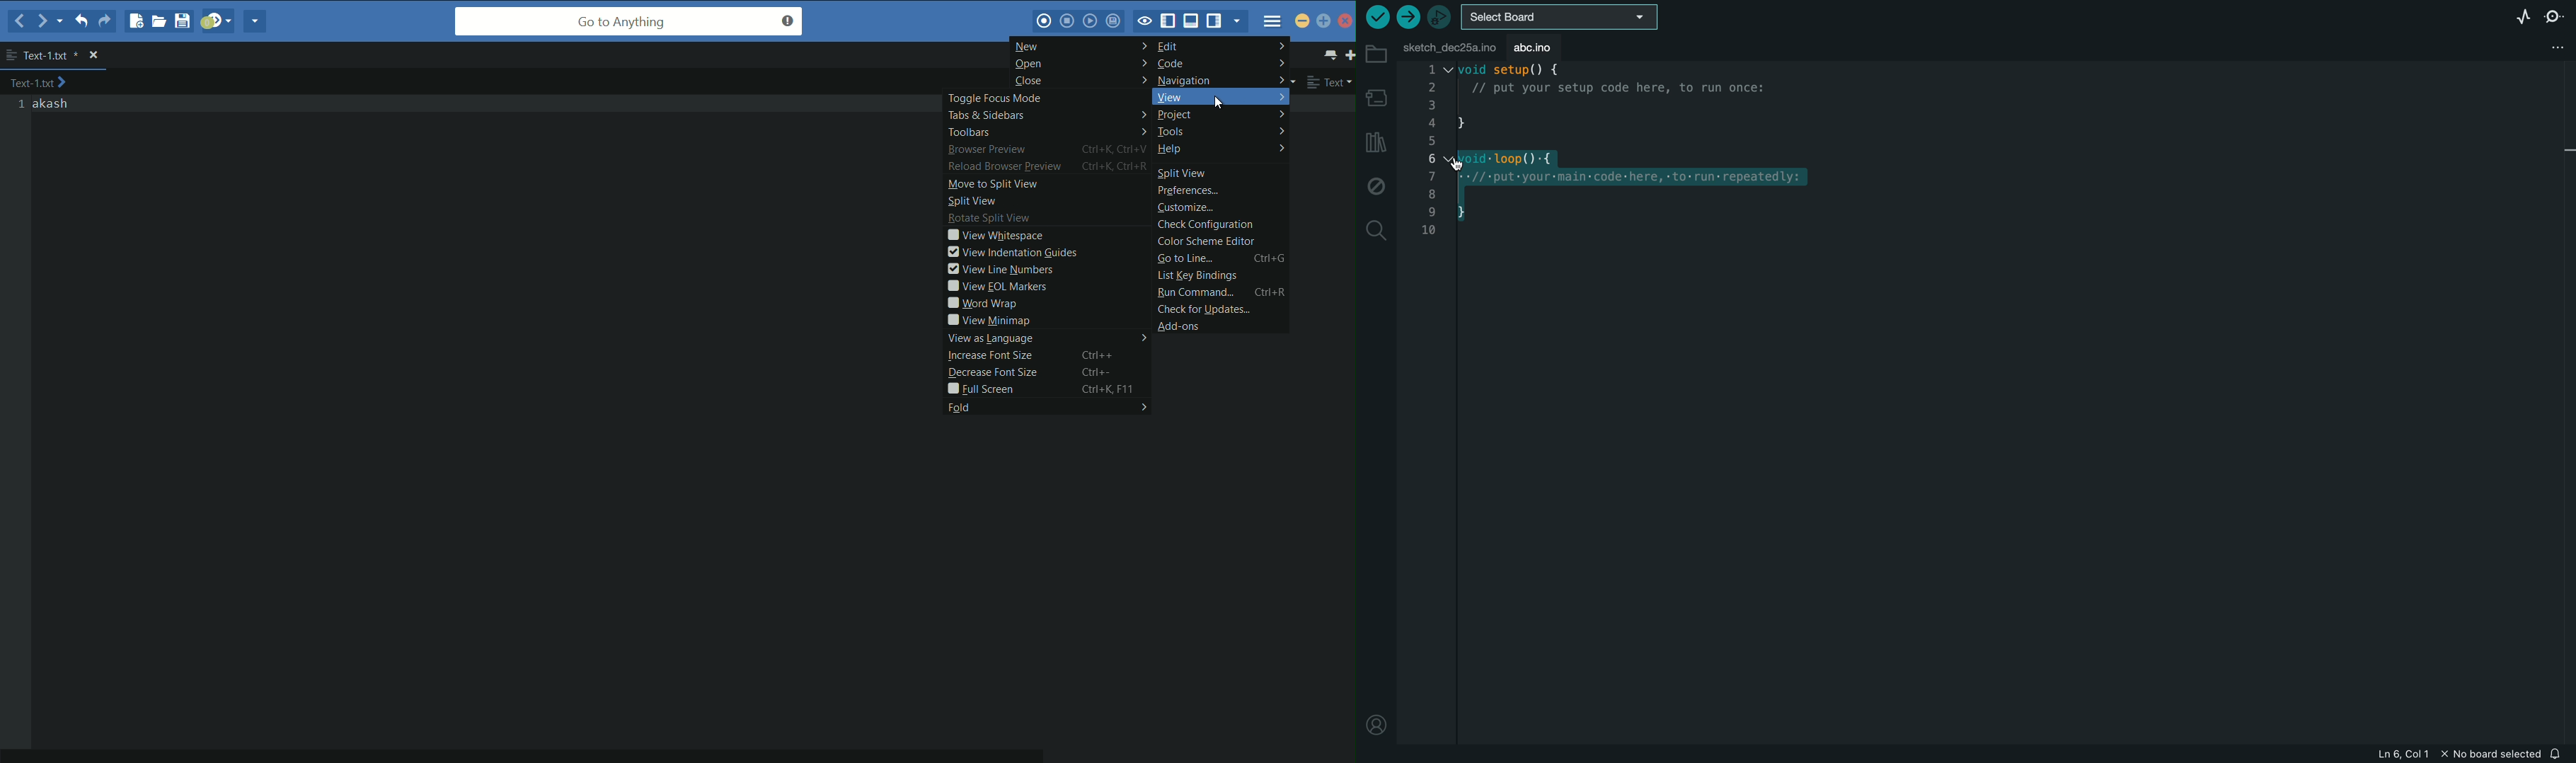 The height and width of the screenshot is (784, 2576). Describe the element at coordinates (23, 105) in the screenshot. I see `line nnumber` at that location.